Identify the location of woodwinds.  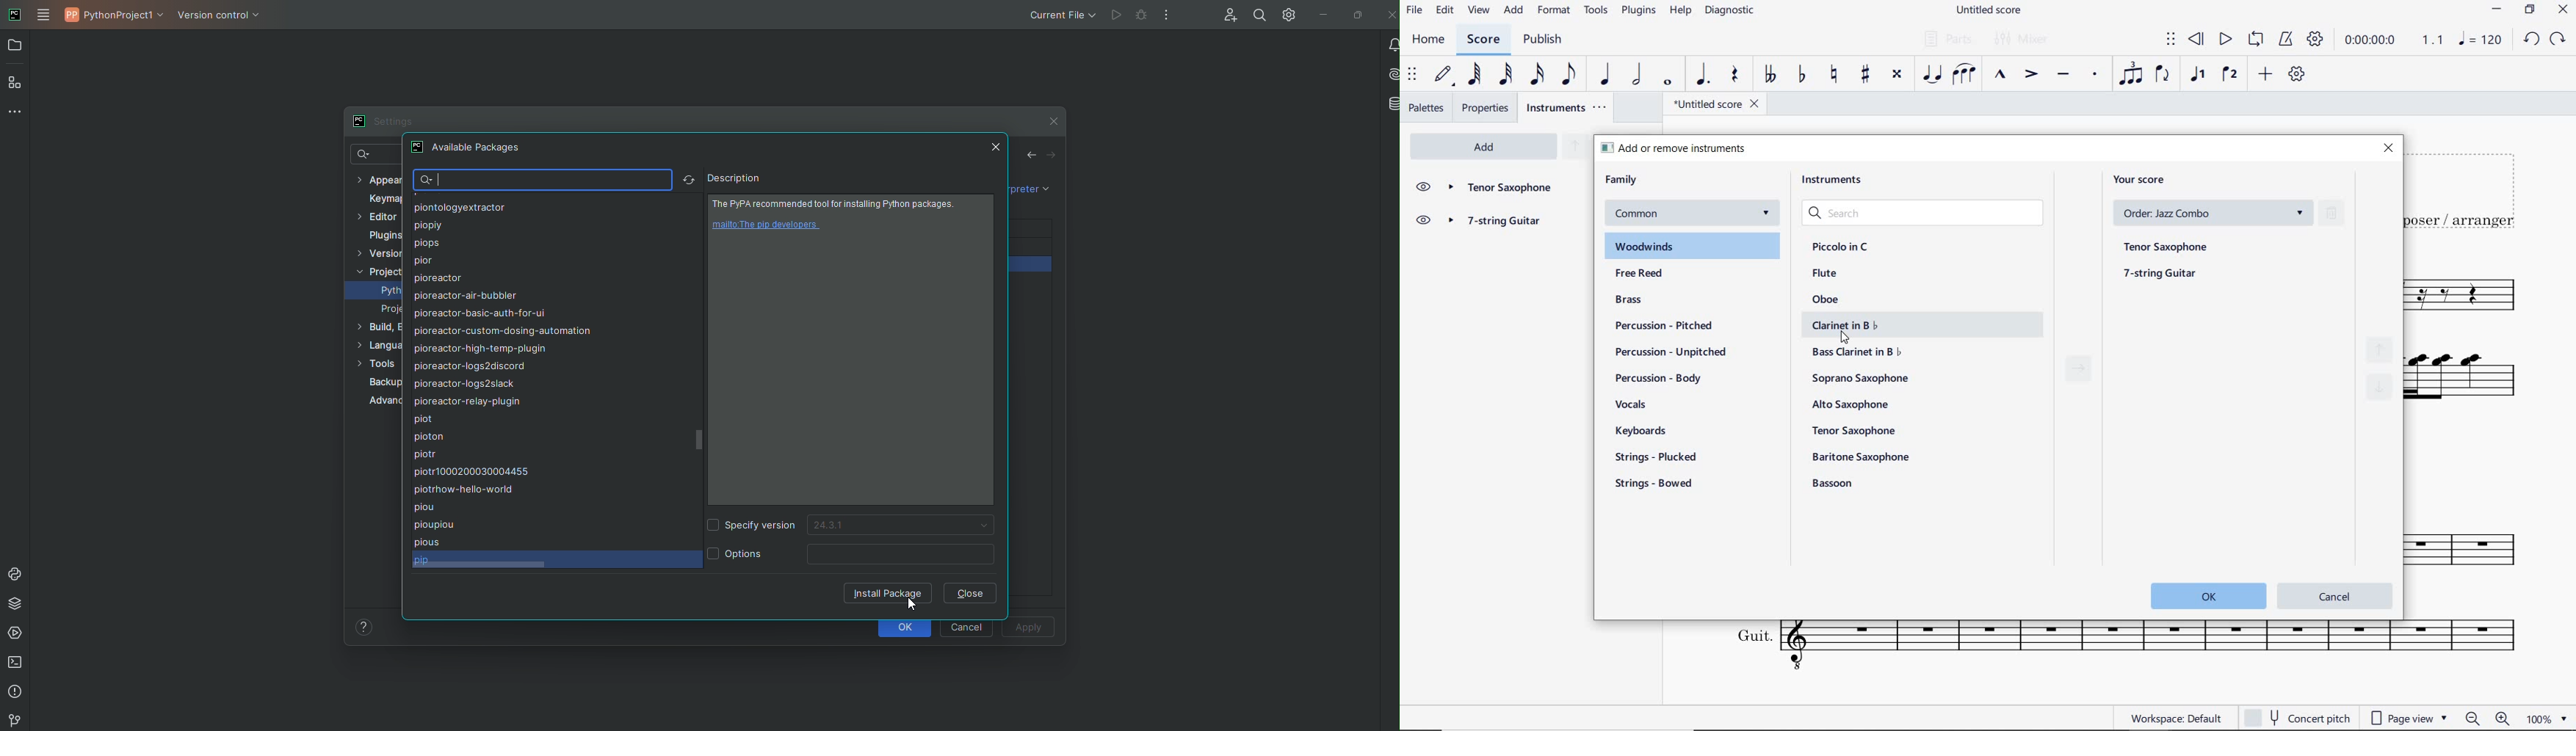
(1694, 246).